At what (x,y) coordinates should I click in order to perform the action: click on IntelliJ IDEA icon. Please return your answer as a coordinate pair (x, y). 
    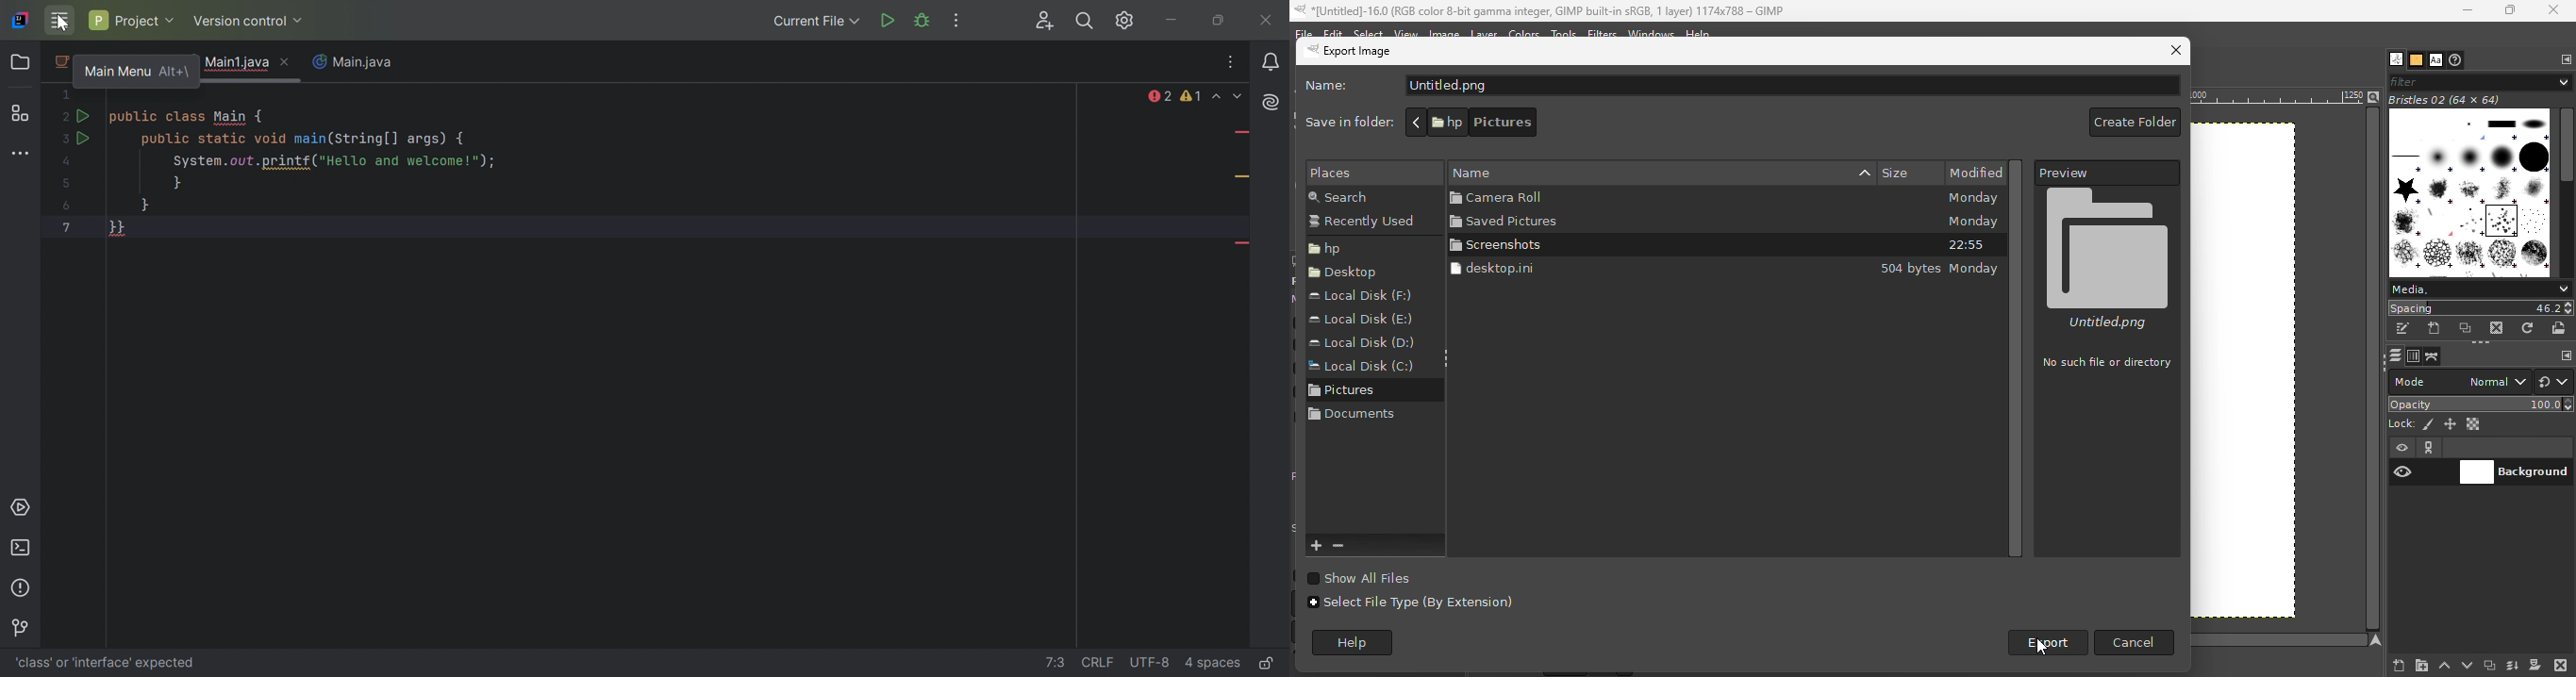
    Looking at the image, I should click on (22, 21).